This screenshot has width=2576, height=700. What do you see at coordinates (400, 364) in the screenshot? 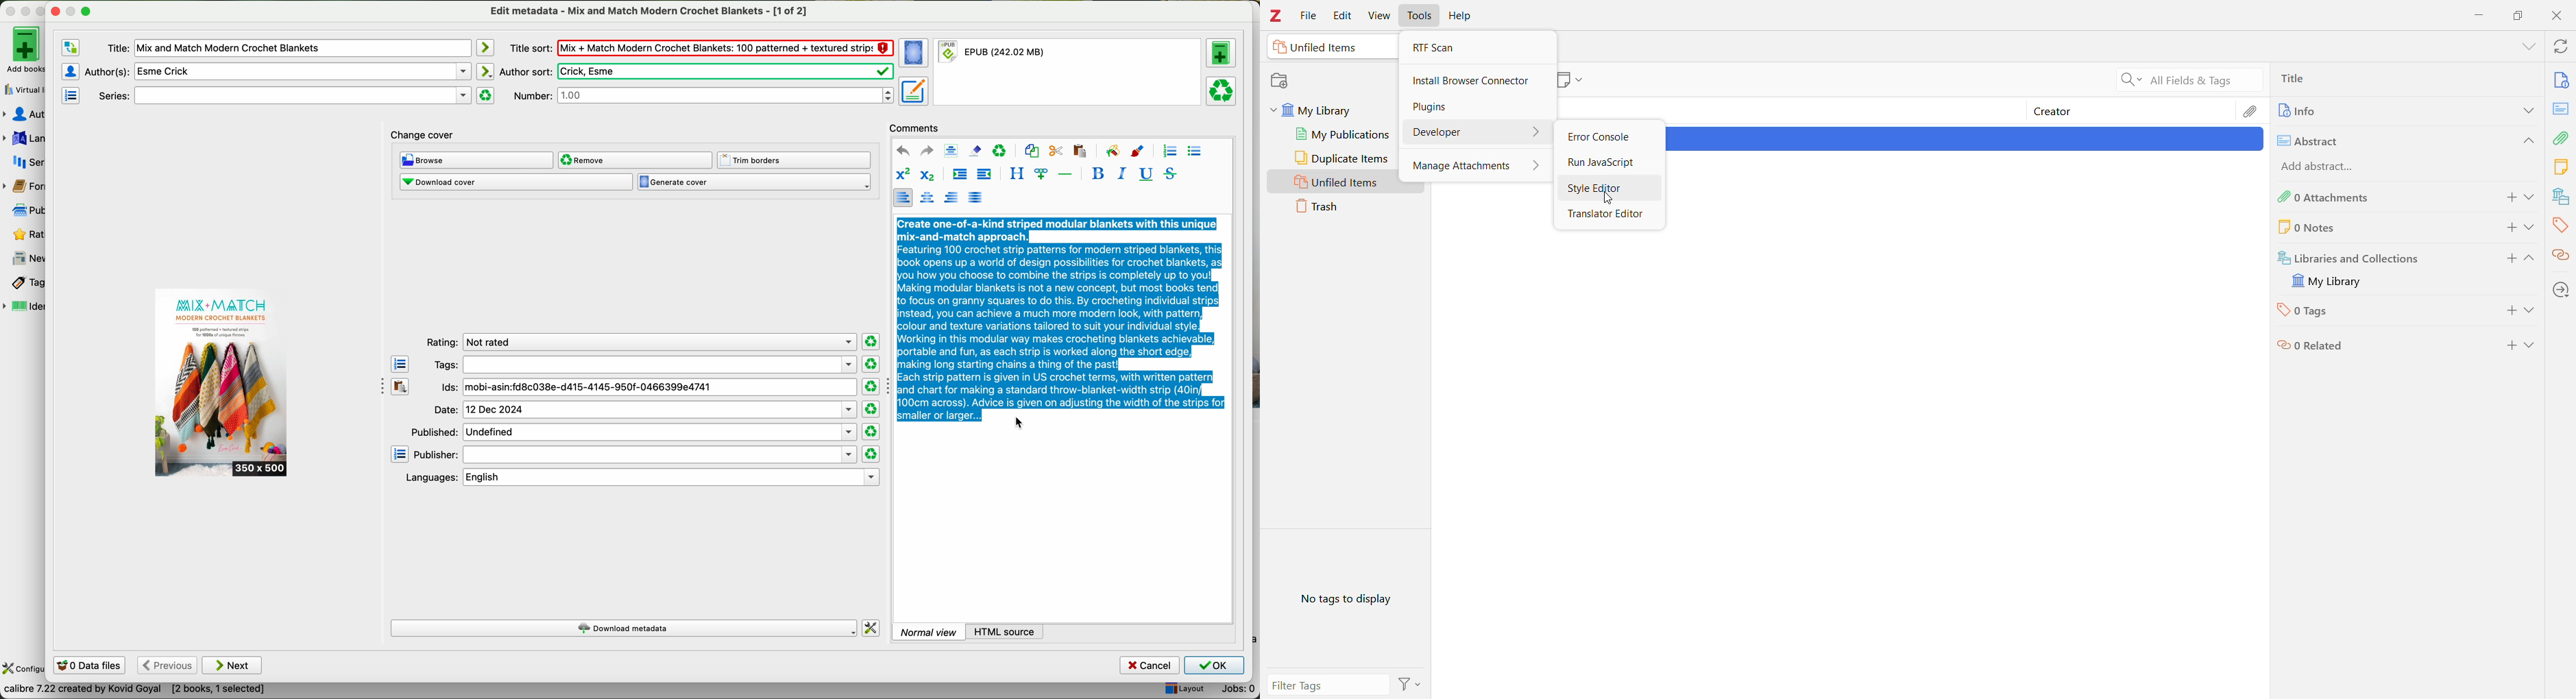
I see `open the tag editor` at bounding box center [400, 364].